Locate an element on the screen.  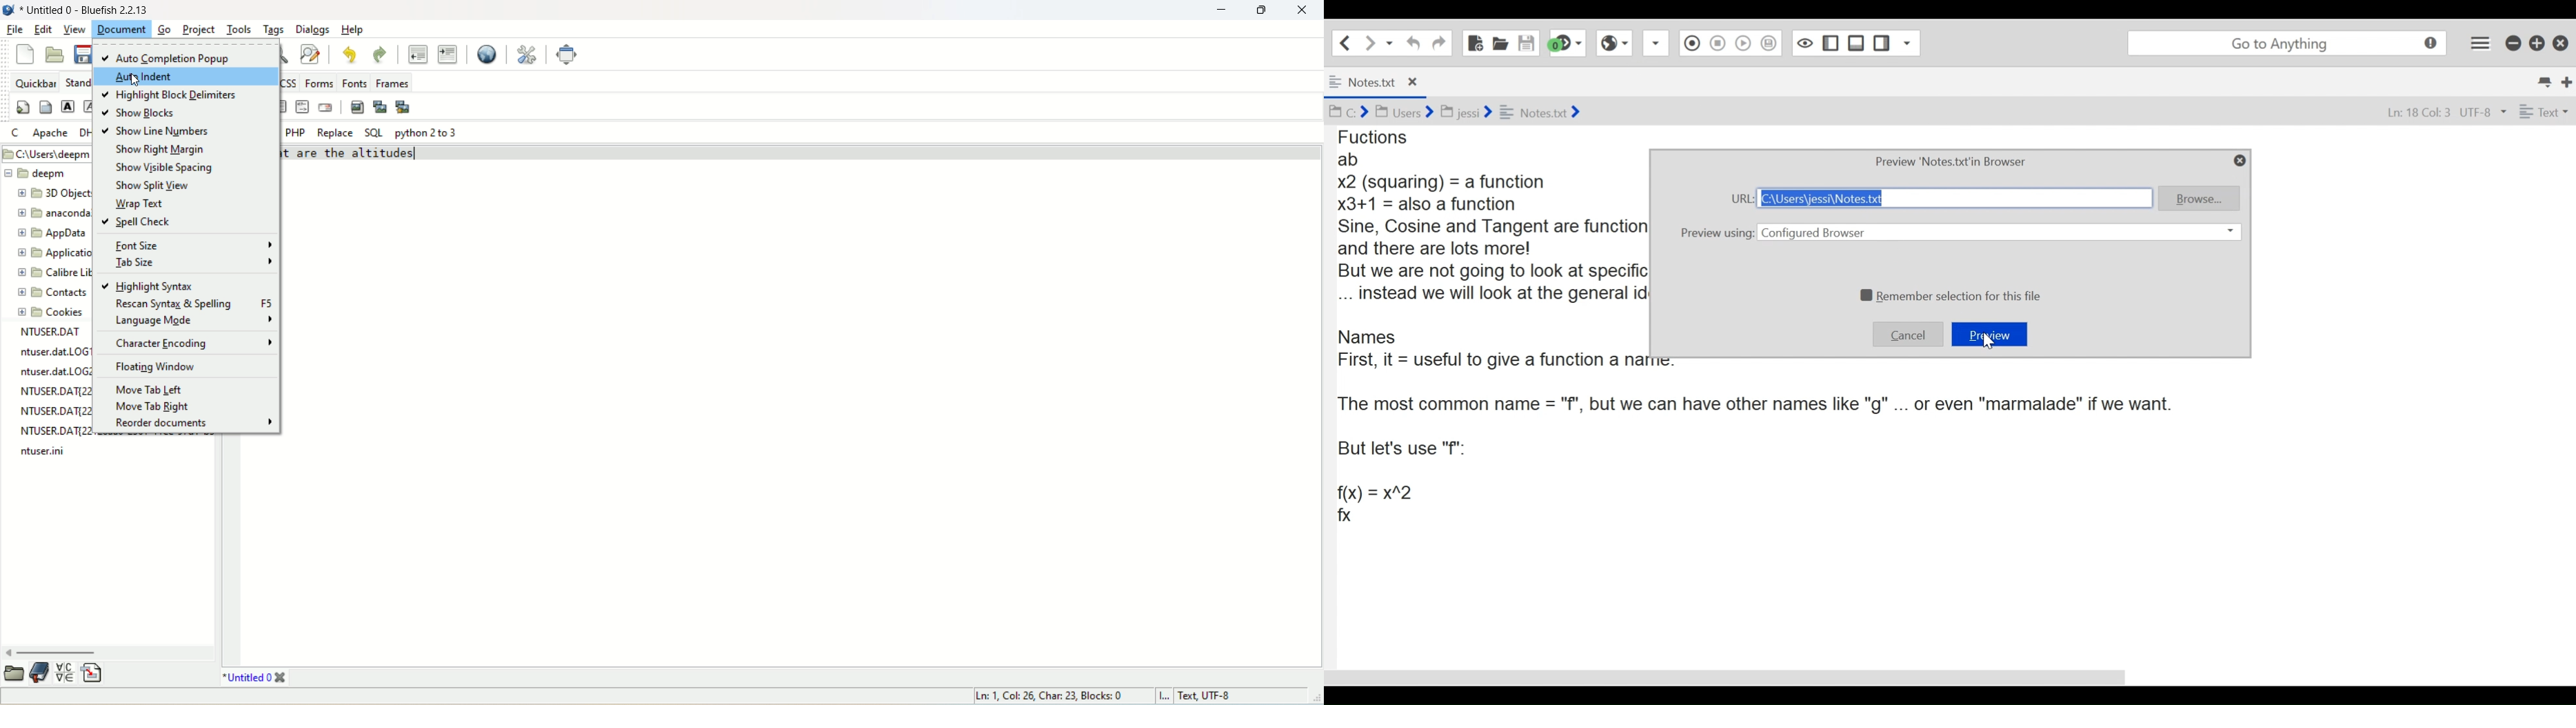
preview in browser is located at coordinates (487, 53).